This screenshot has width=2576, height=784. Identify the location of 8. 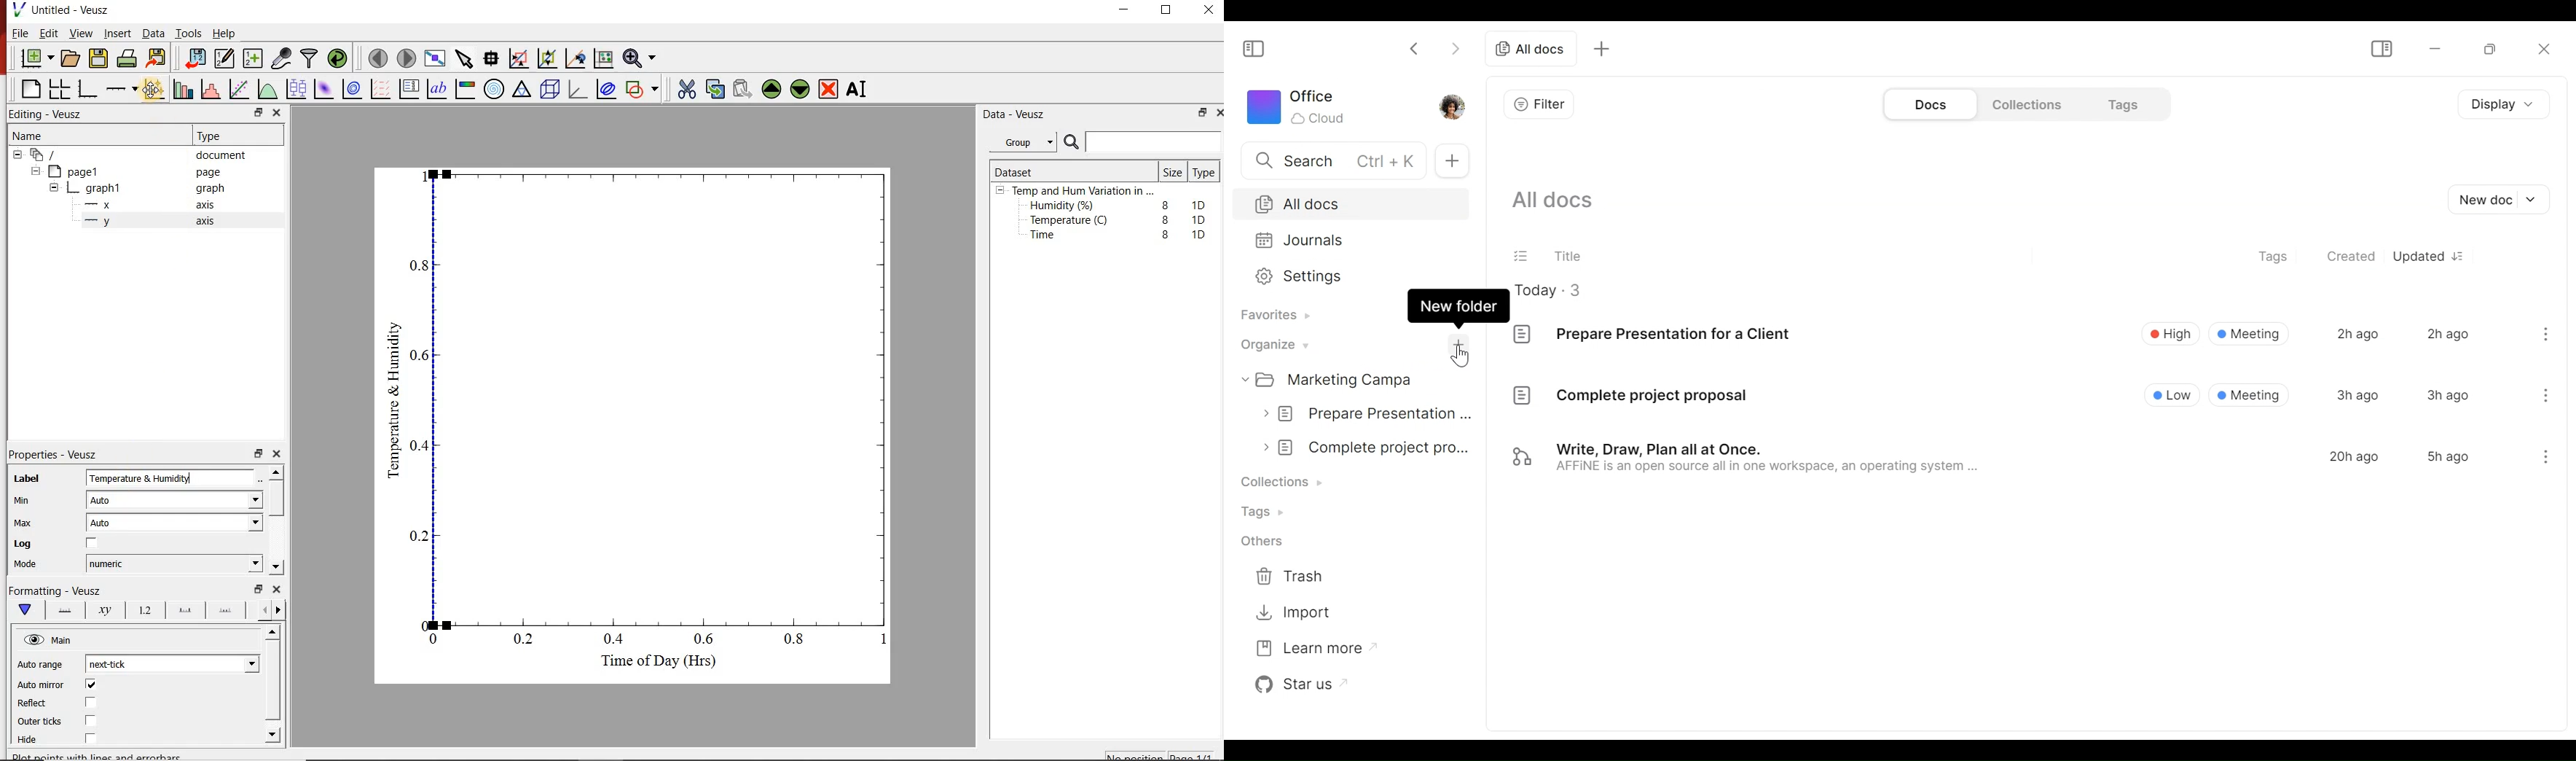
(1166, 235).